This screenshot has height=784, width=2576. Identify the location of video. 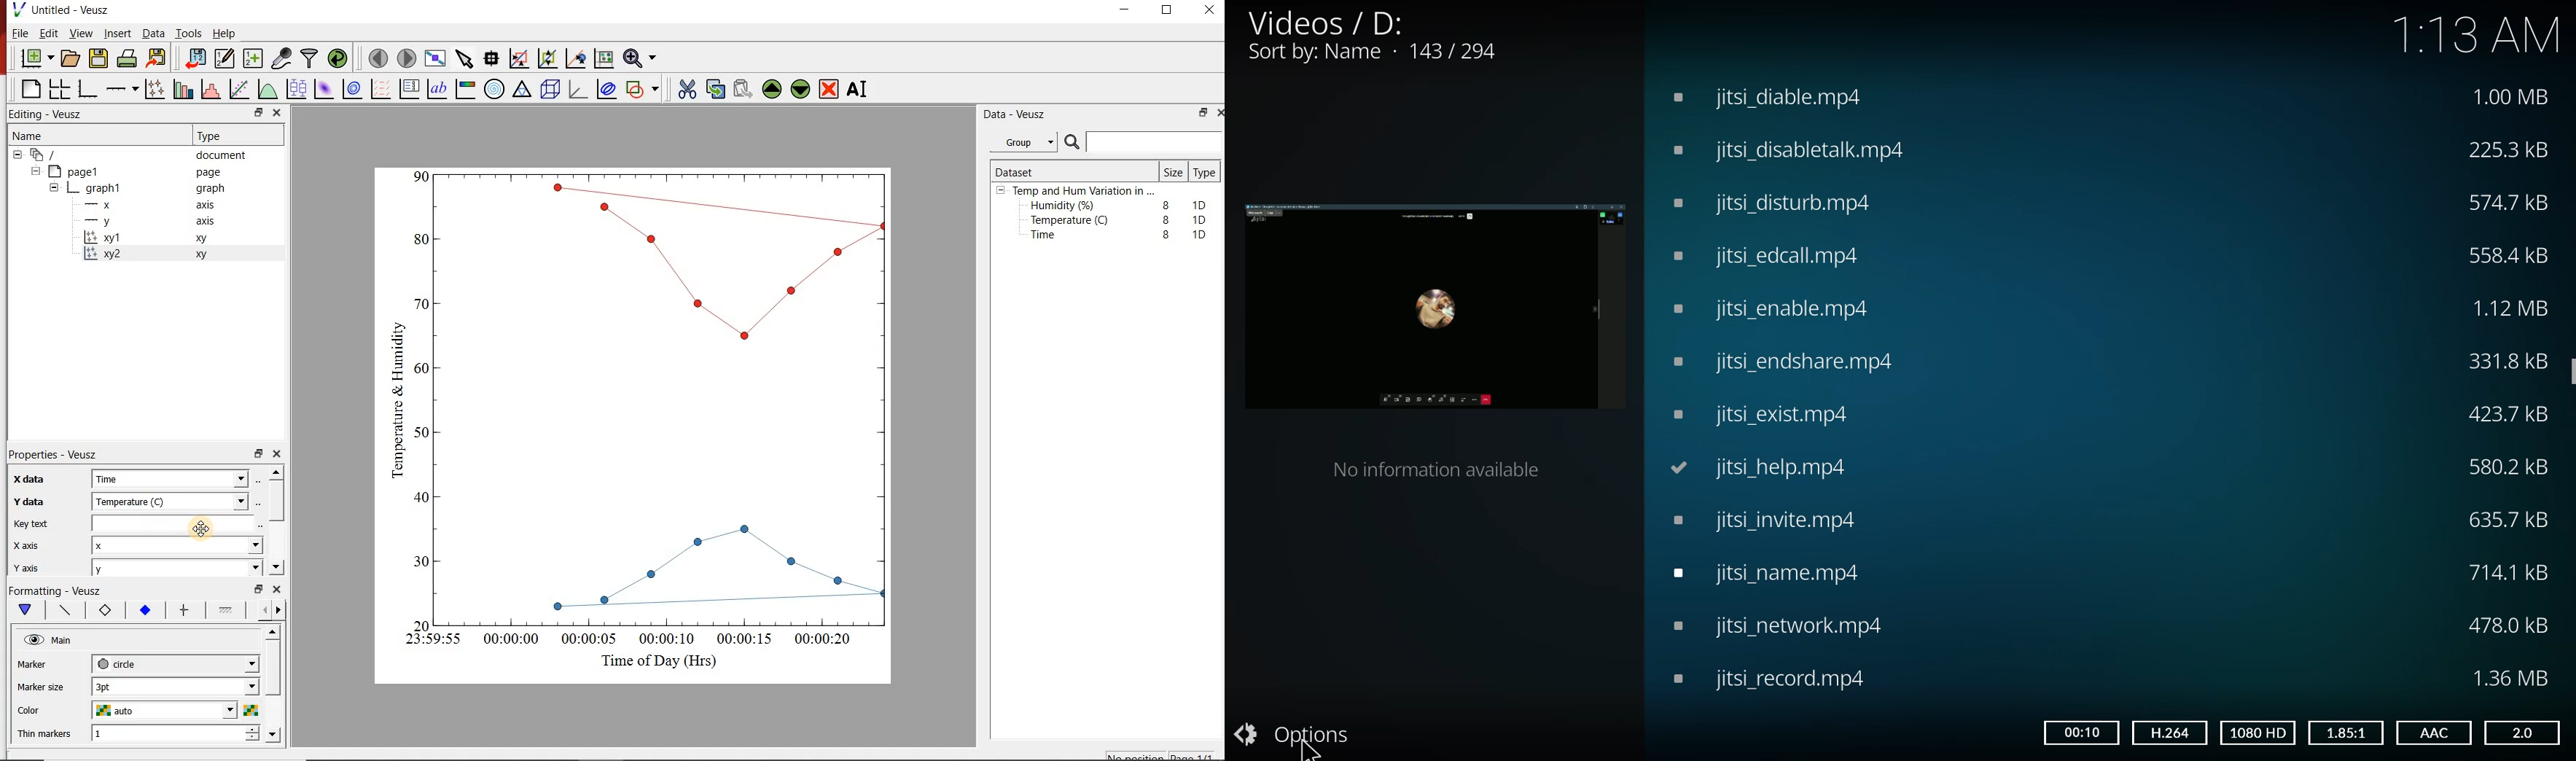
(1757, 417).